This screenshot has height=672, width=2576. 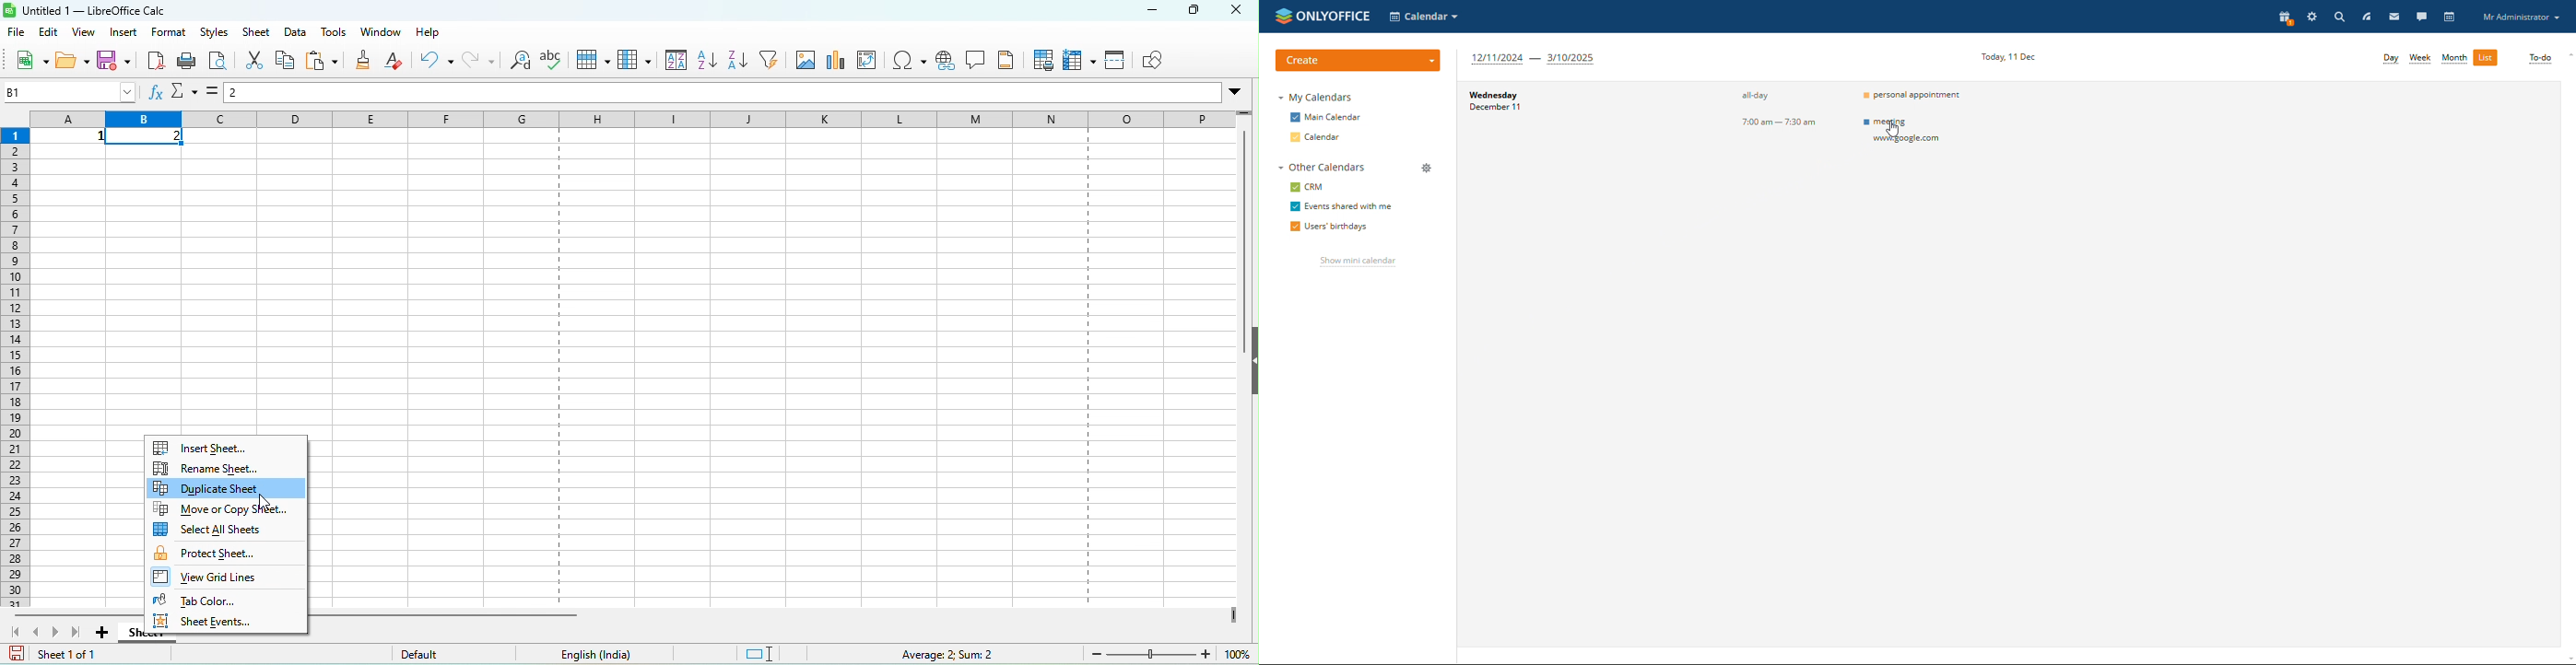 What do you see at coordinates (1011, 64) in the screenshot?
I see `headers and footers` at bounding box center [1011, 64].